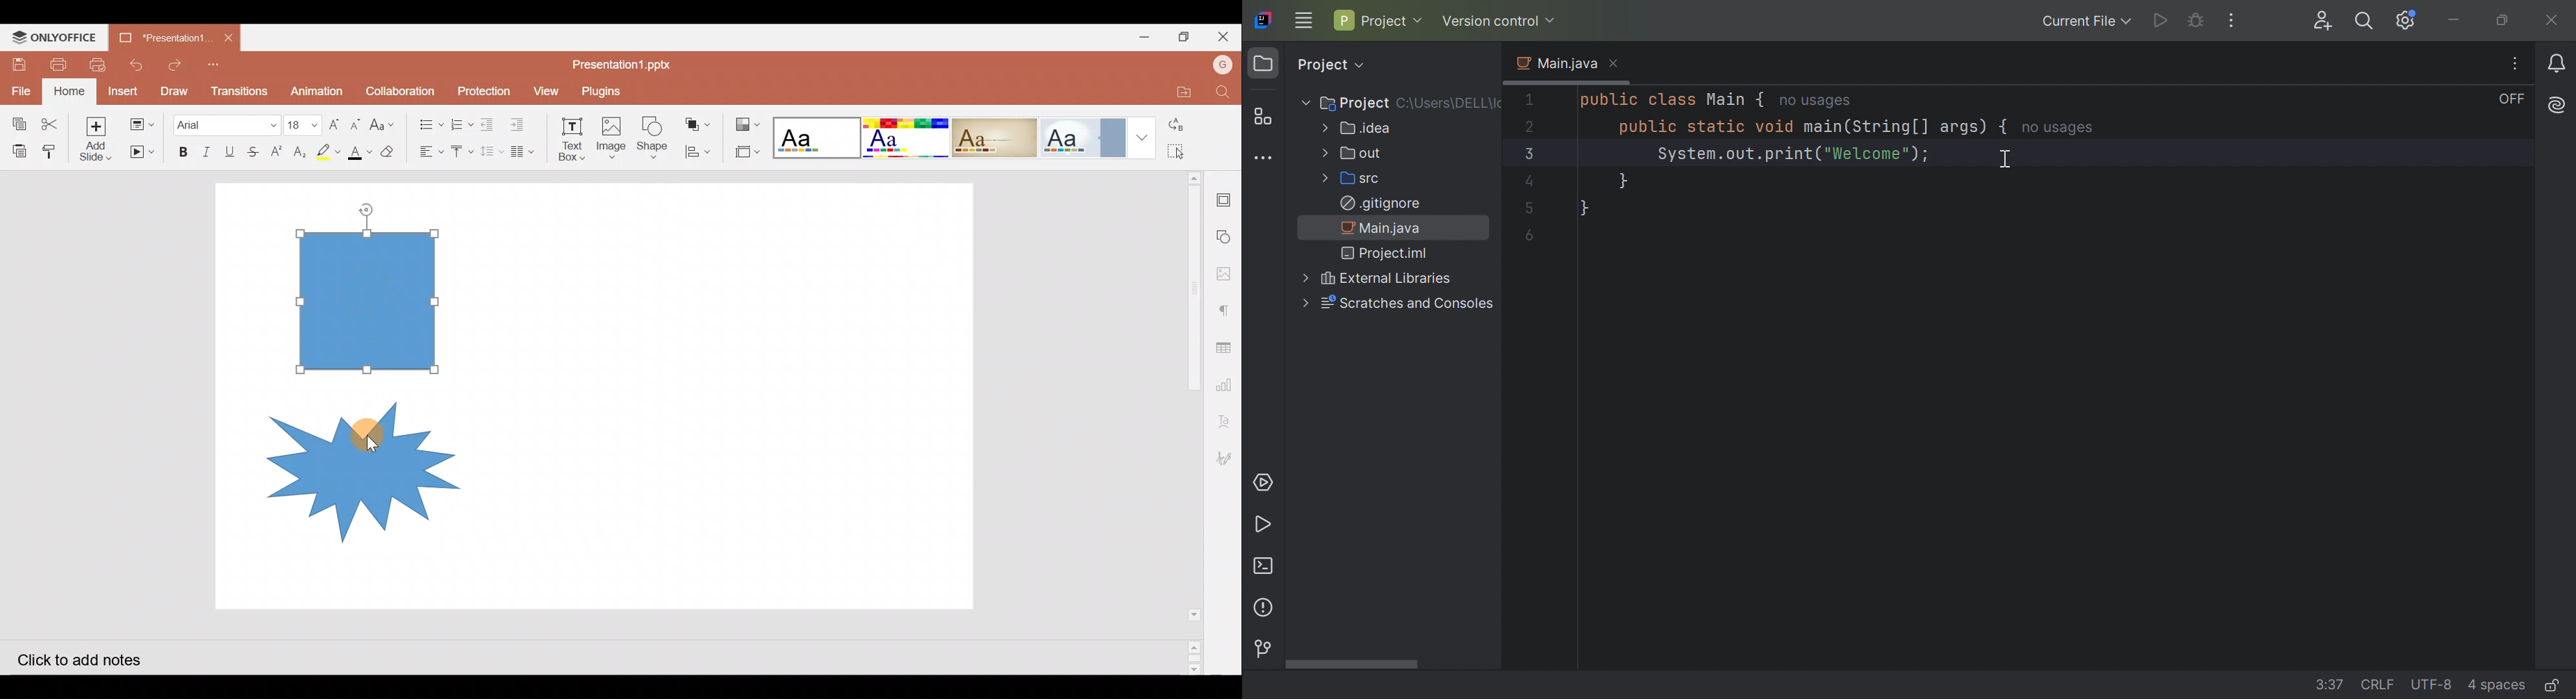 The image size is (2576, 700). What do you see at coordinates (746, 152) in the screenshot?
I see `Select slide size` at bounding box center [746, 152].